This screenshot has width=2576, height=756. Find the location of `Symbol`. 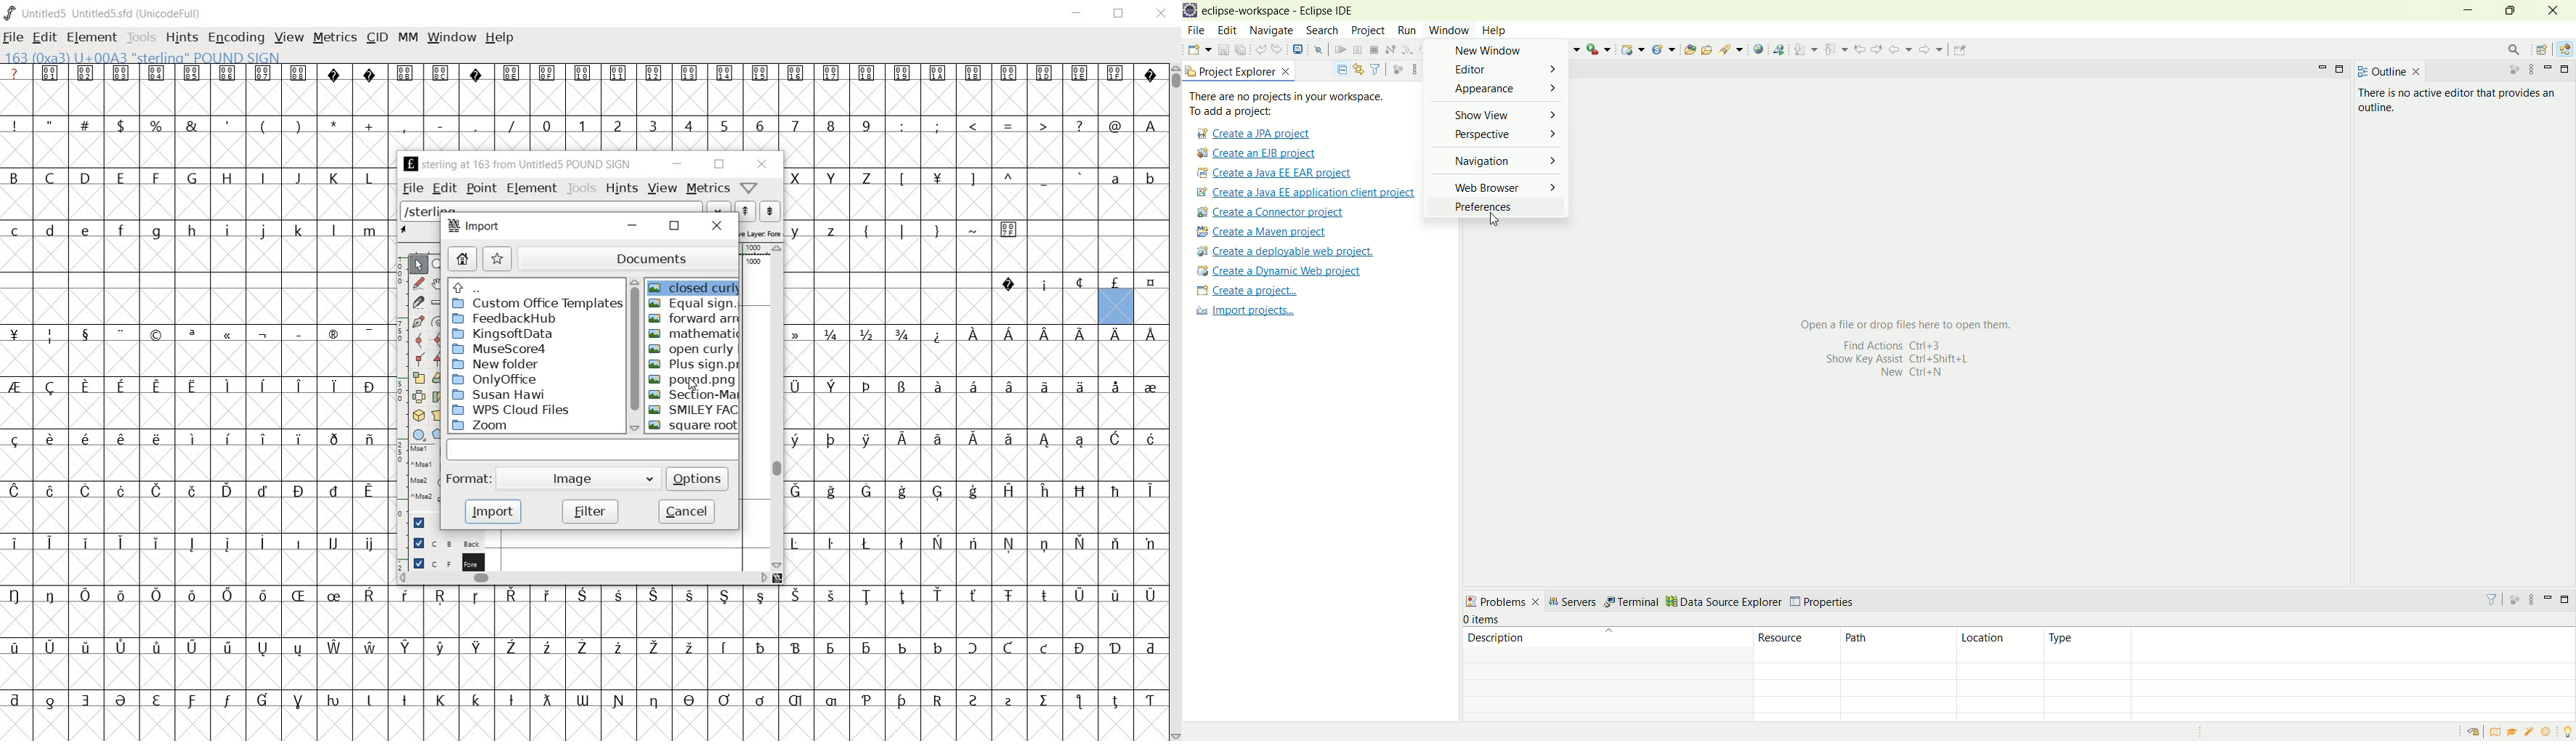

Symbol is located at coordinates (975, 649).